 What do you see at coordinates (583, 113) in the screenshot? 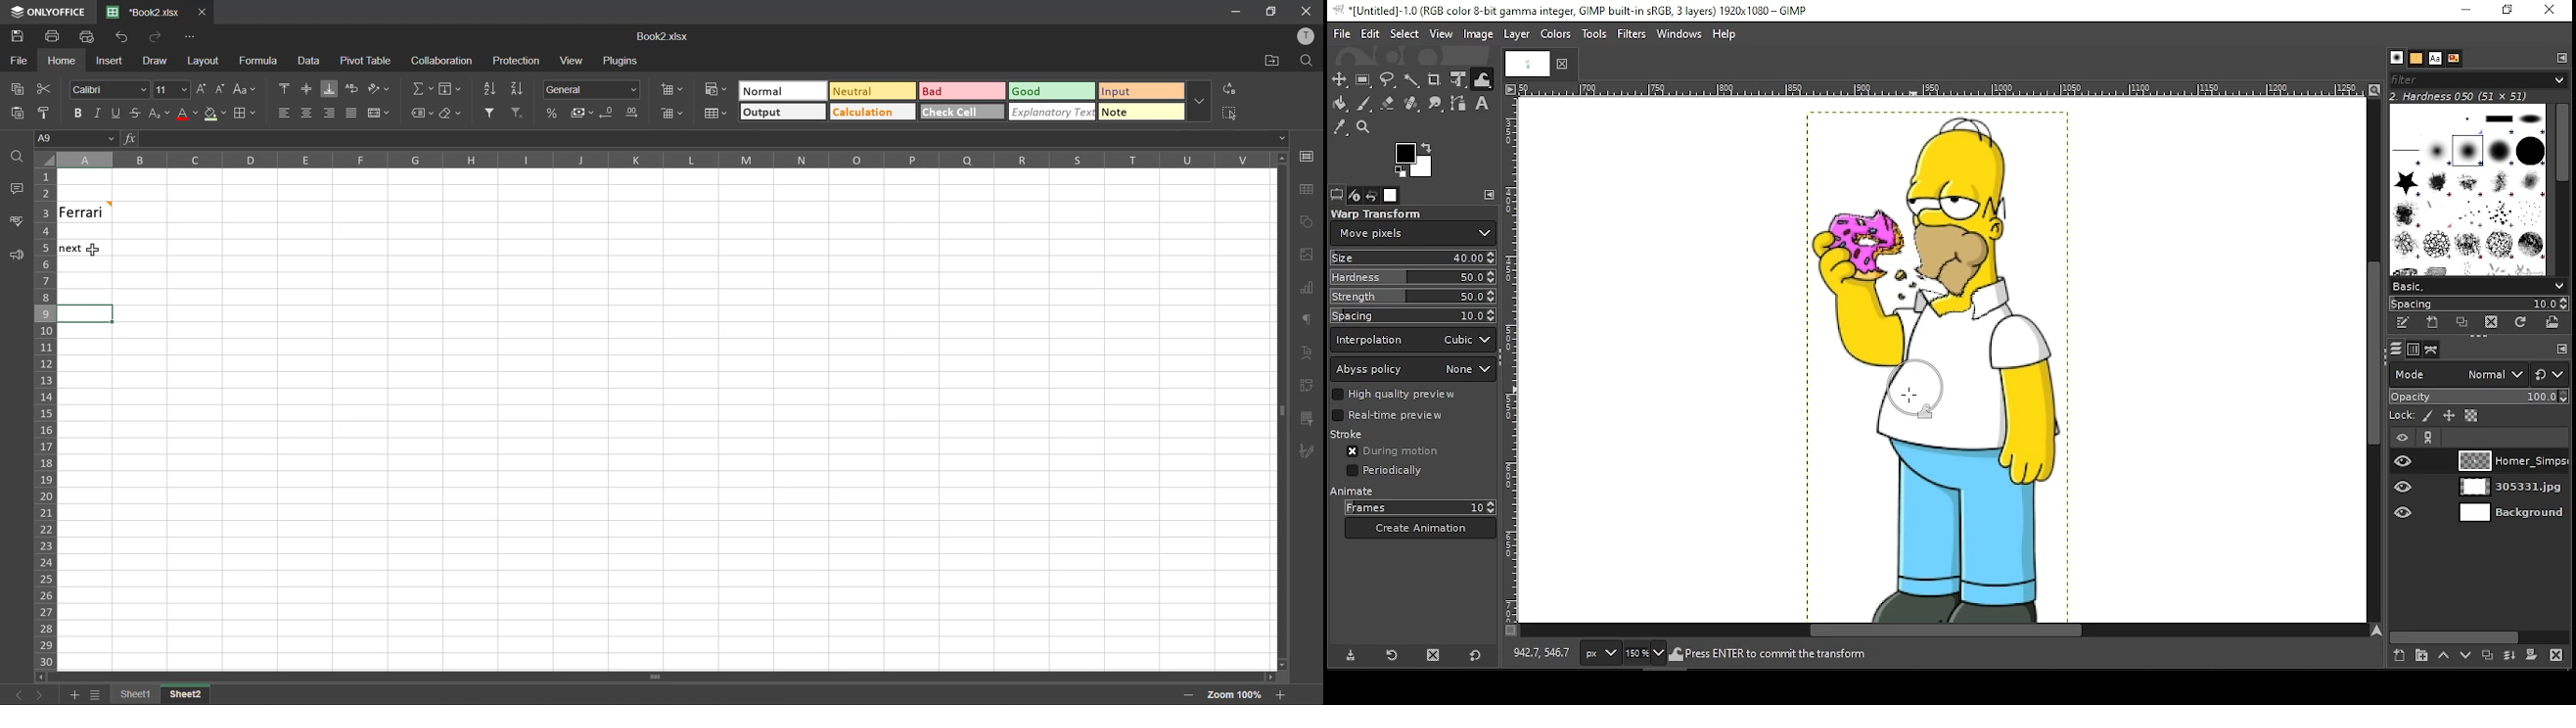
I see `accounting` at bounding box center [583, 113].